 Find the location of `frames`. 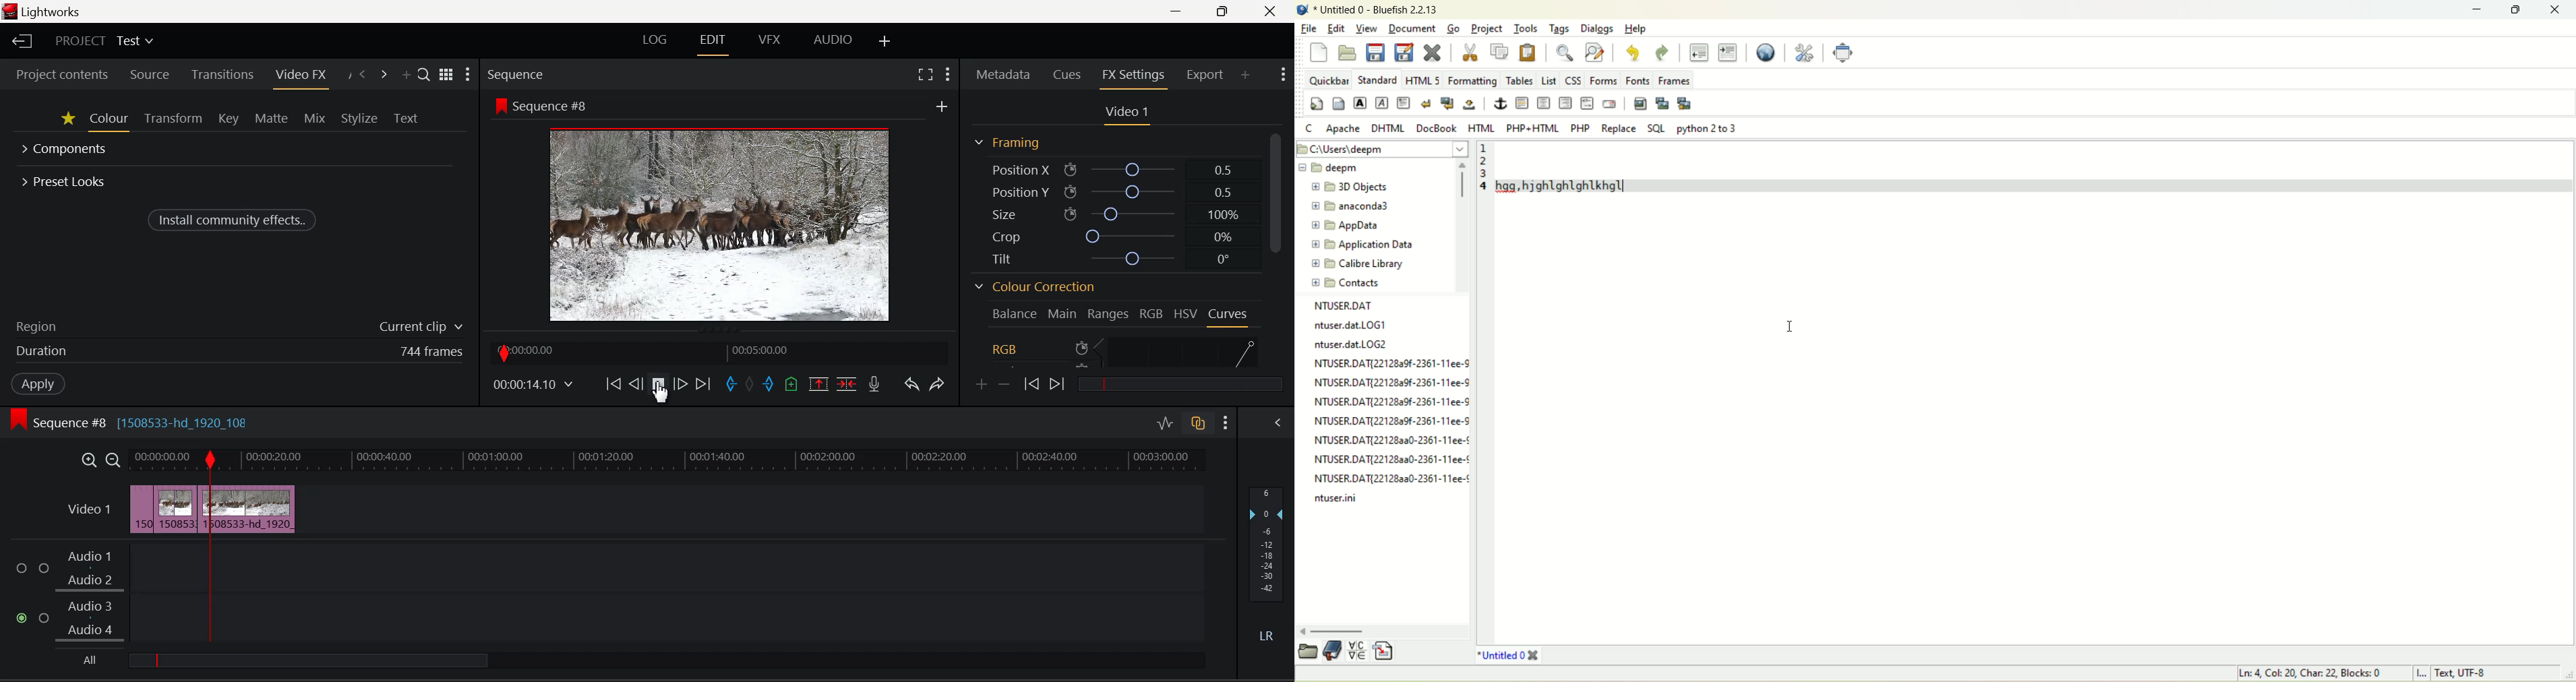

frames is located at coordinates (1674, 81).